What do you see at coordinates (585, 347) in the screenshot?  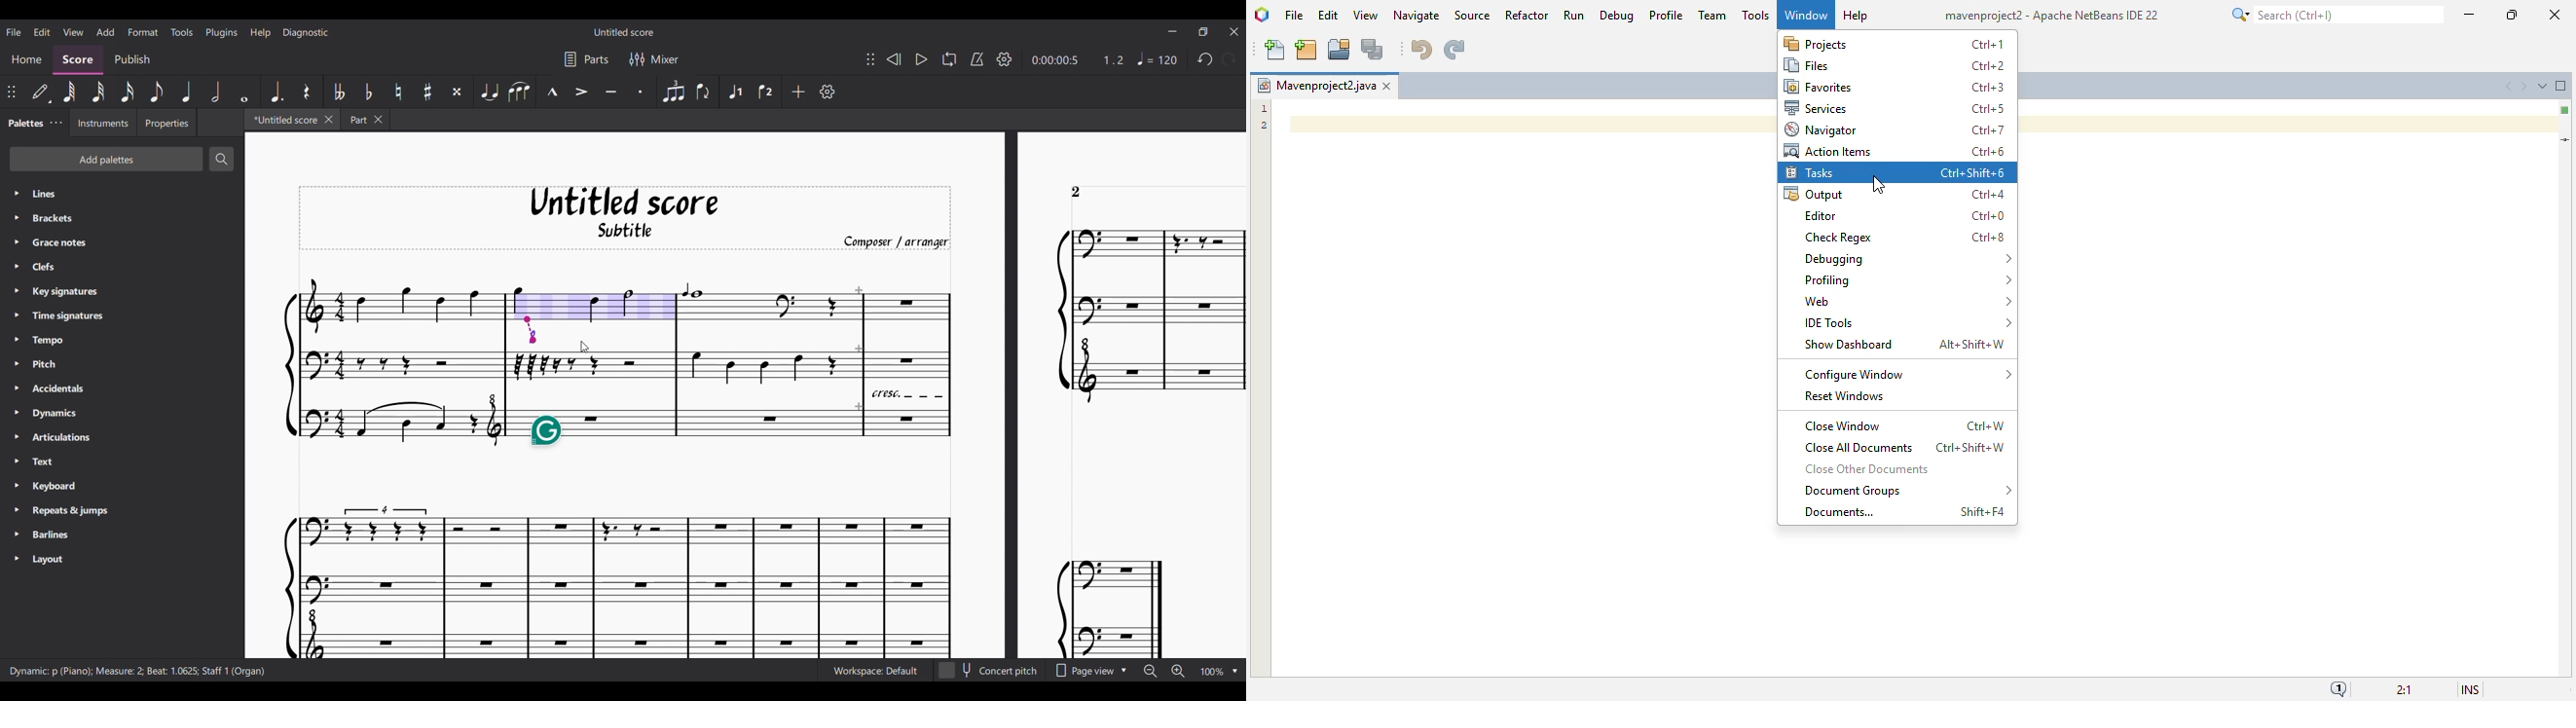 I see `Cursor after dragging the dynamic marking from its previous position` at bounding box center [585, 347].